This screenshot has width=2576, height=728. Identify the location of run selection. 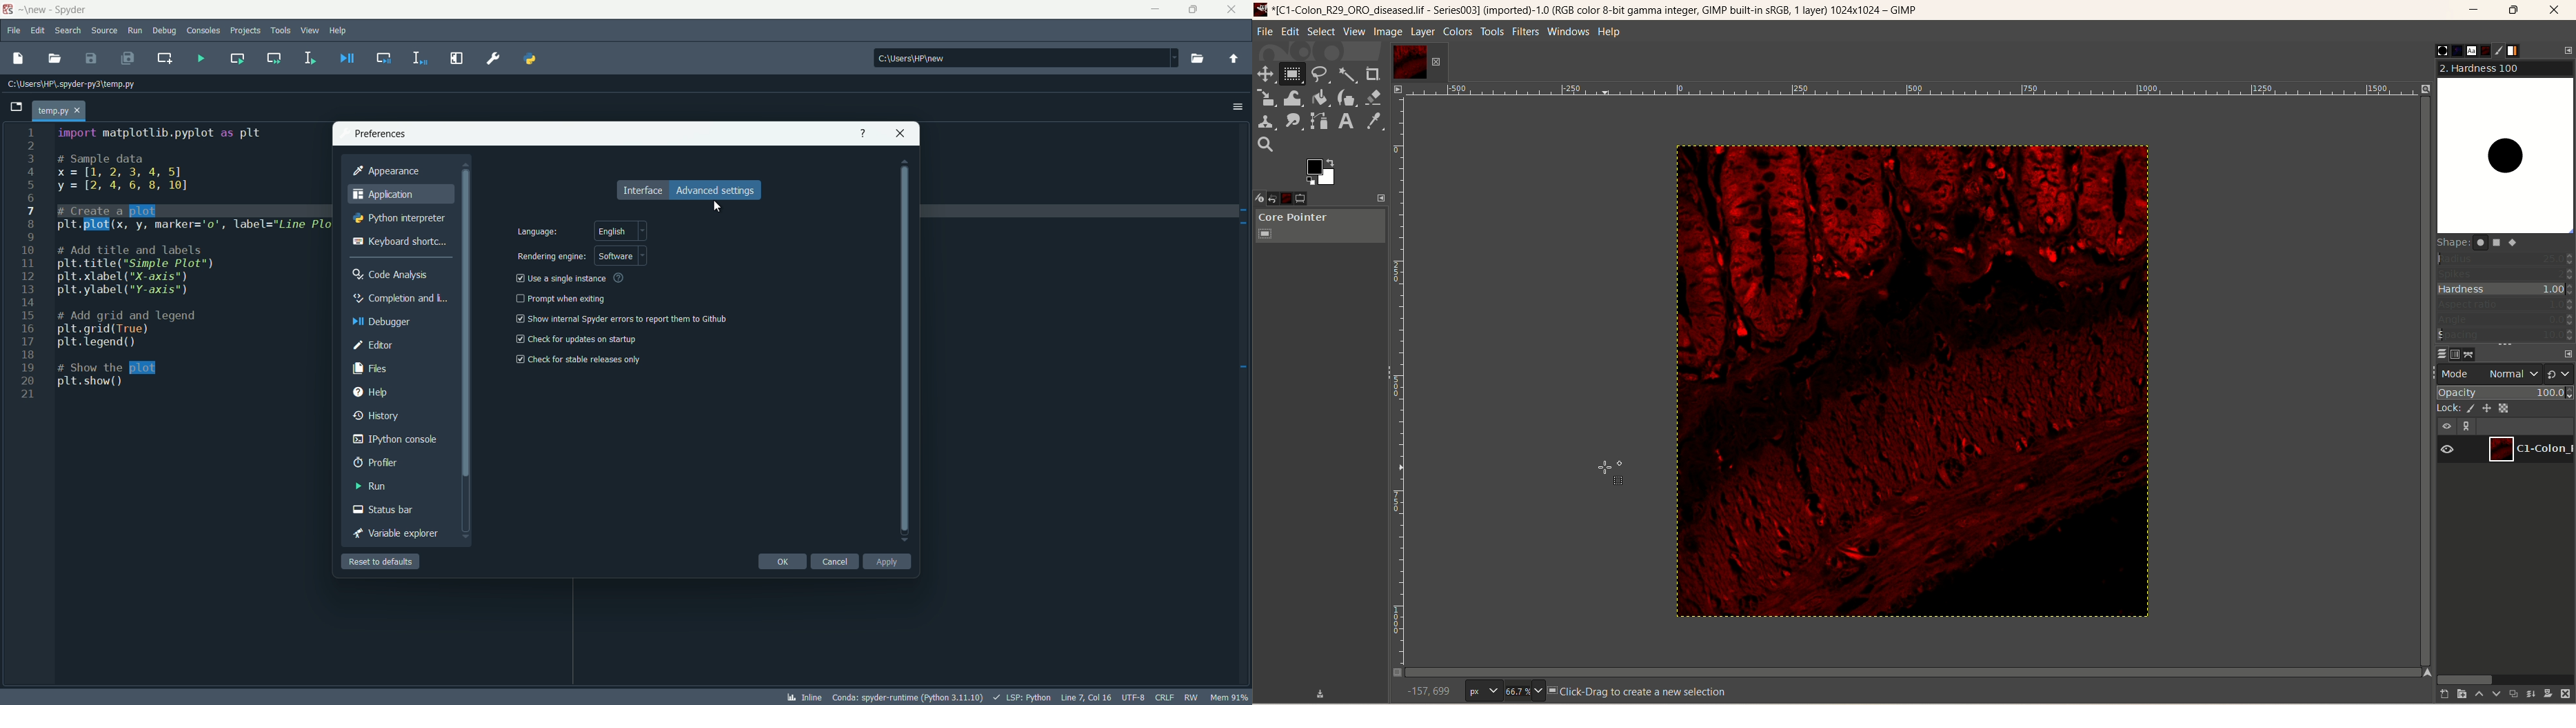
(310, 59).